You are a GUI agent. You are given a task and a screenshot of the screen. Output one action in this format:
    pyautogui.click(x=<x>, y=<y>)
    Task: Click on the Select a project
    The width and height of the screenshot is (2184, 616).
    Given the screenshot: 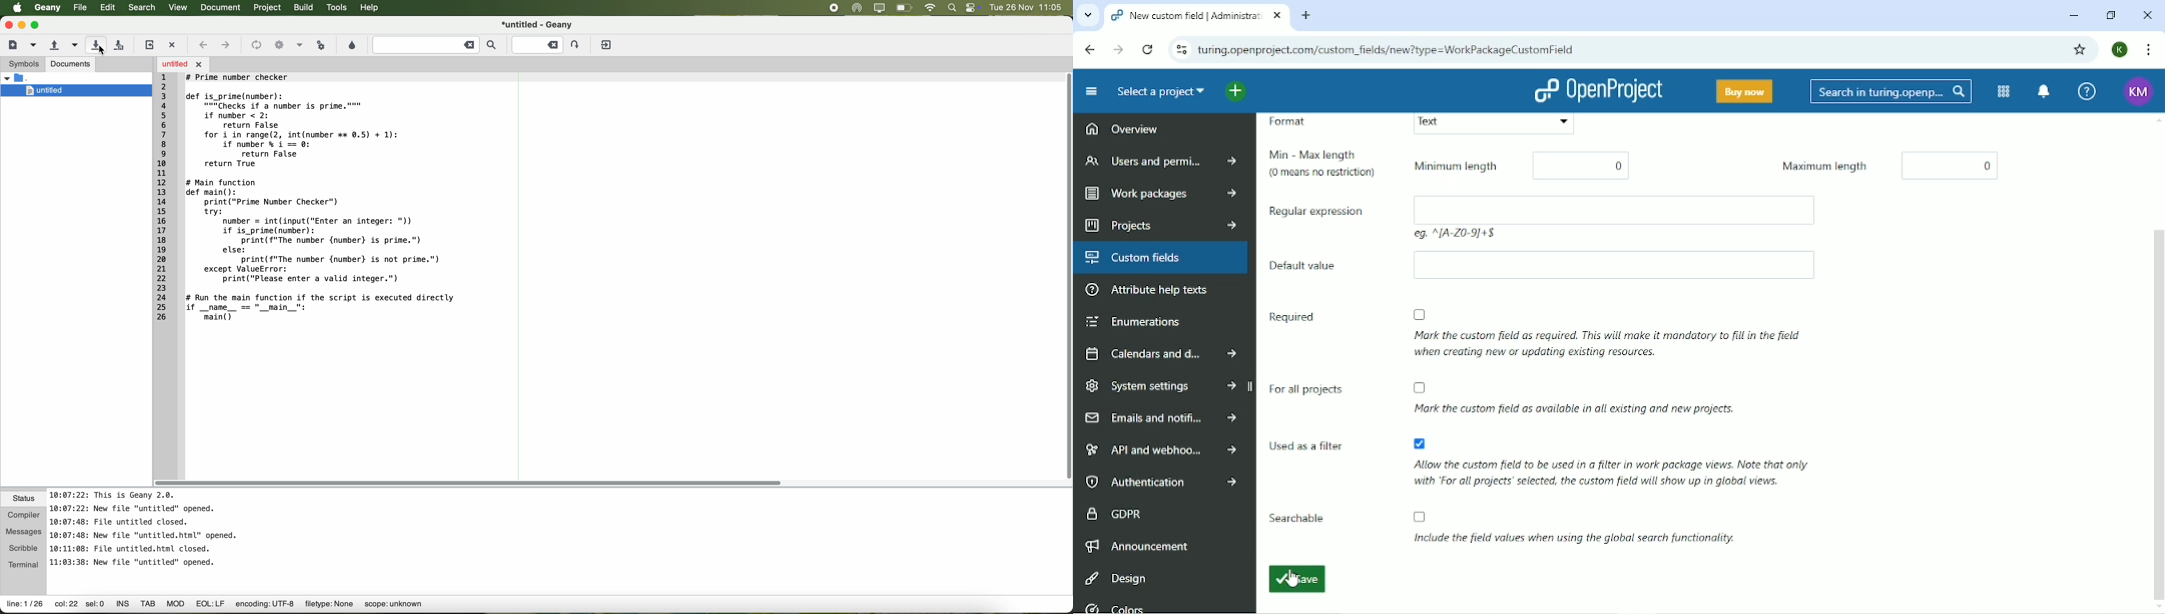 What is the action you would take?
    pyautogui.click(x=1158, y=91)
    